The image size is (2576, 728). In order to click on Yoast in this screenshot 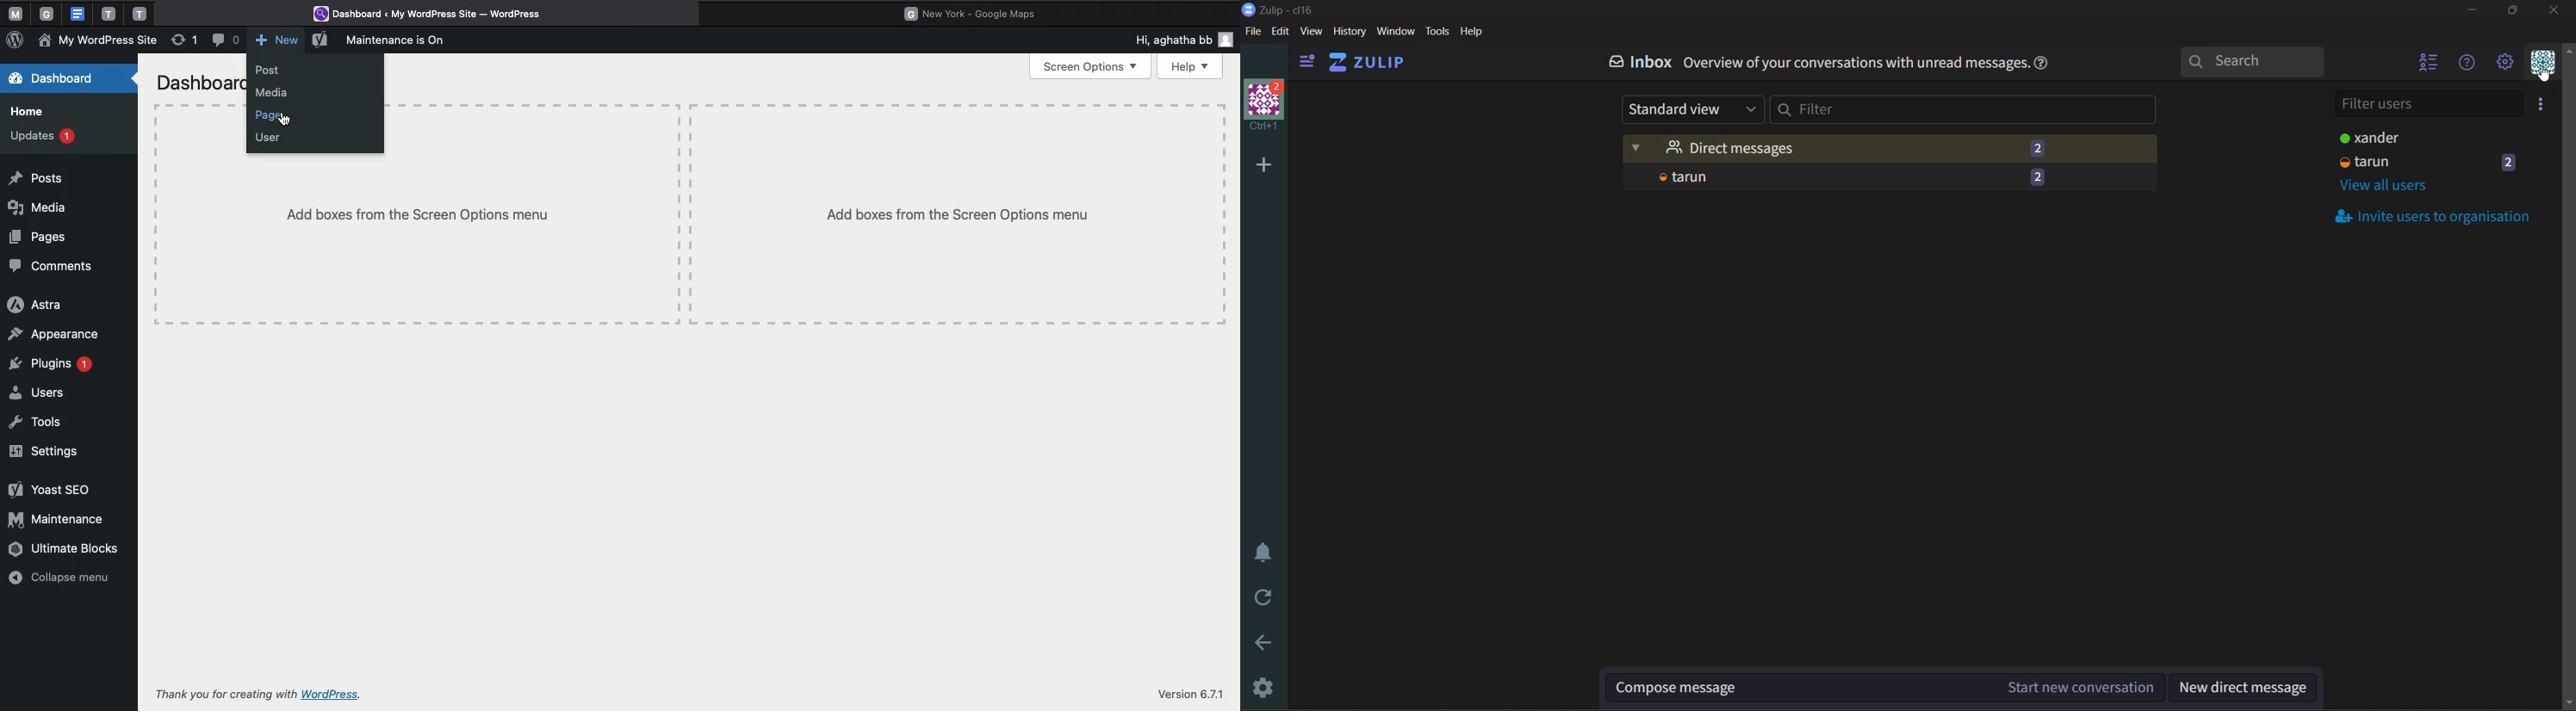, I will do `click(47, 492)`.